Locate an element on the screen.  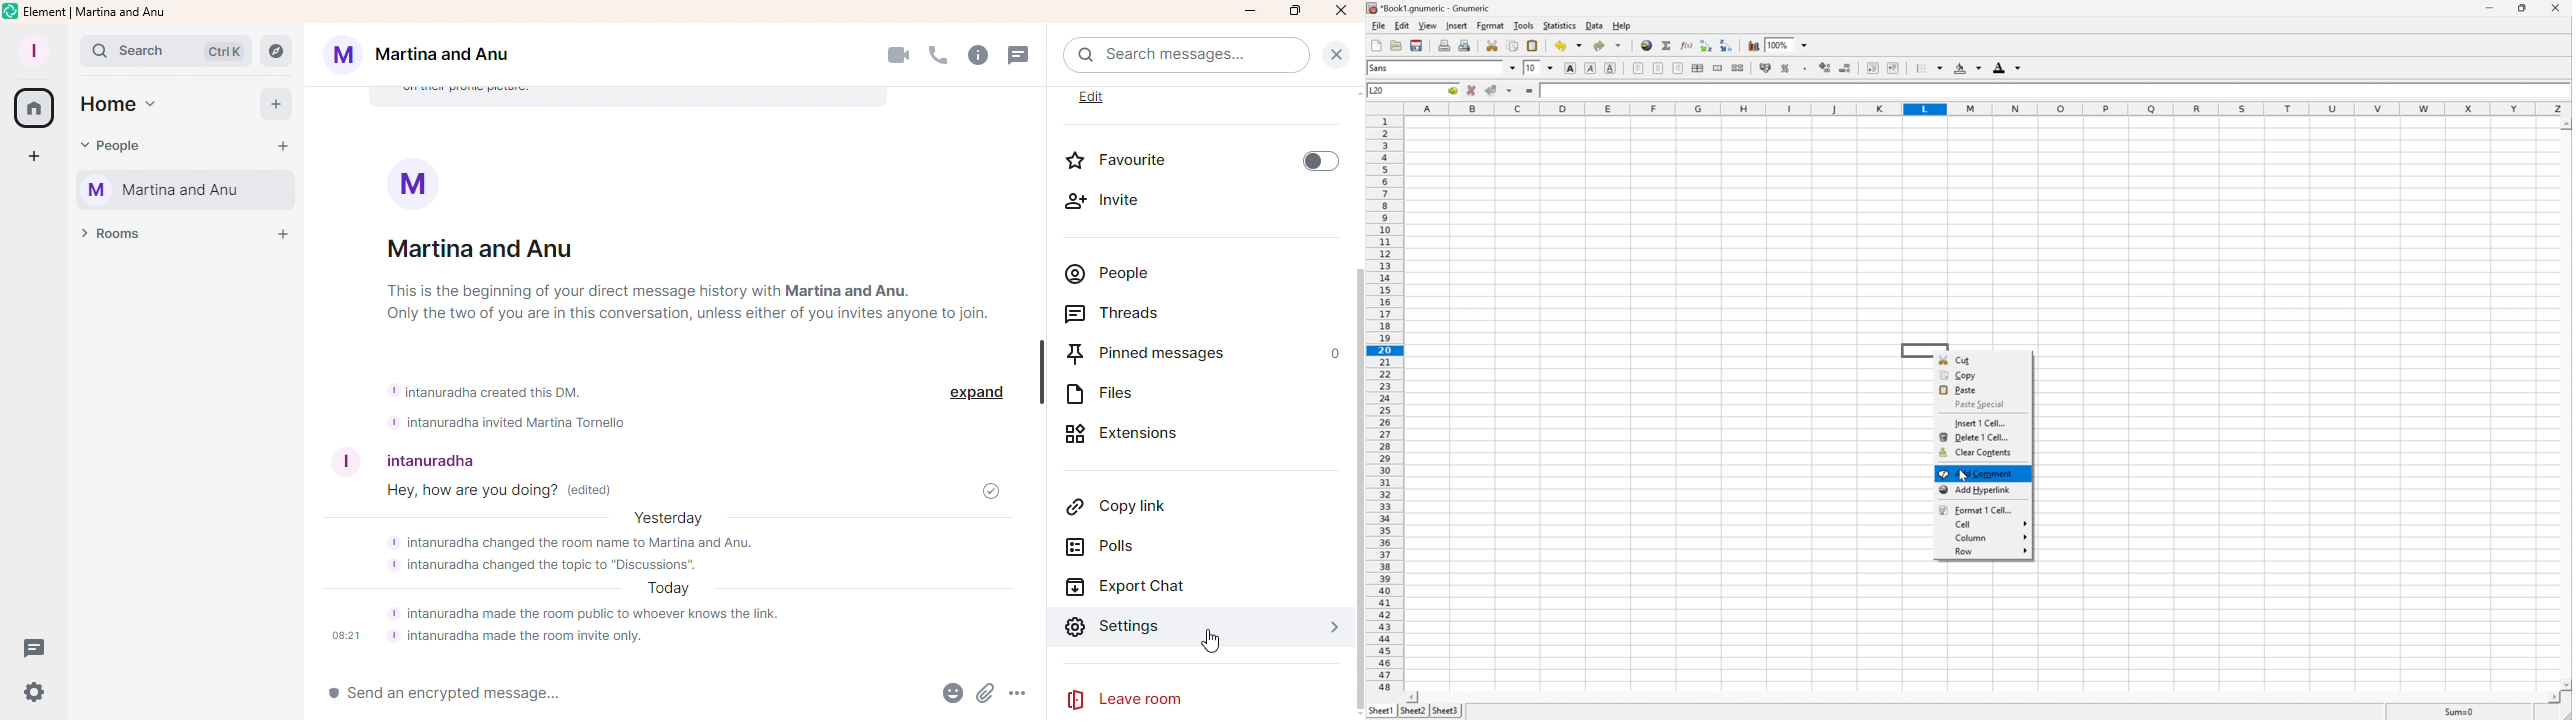
Add comment is located at coordinates (1977, 473).